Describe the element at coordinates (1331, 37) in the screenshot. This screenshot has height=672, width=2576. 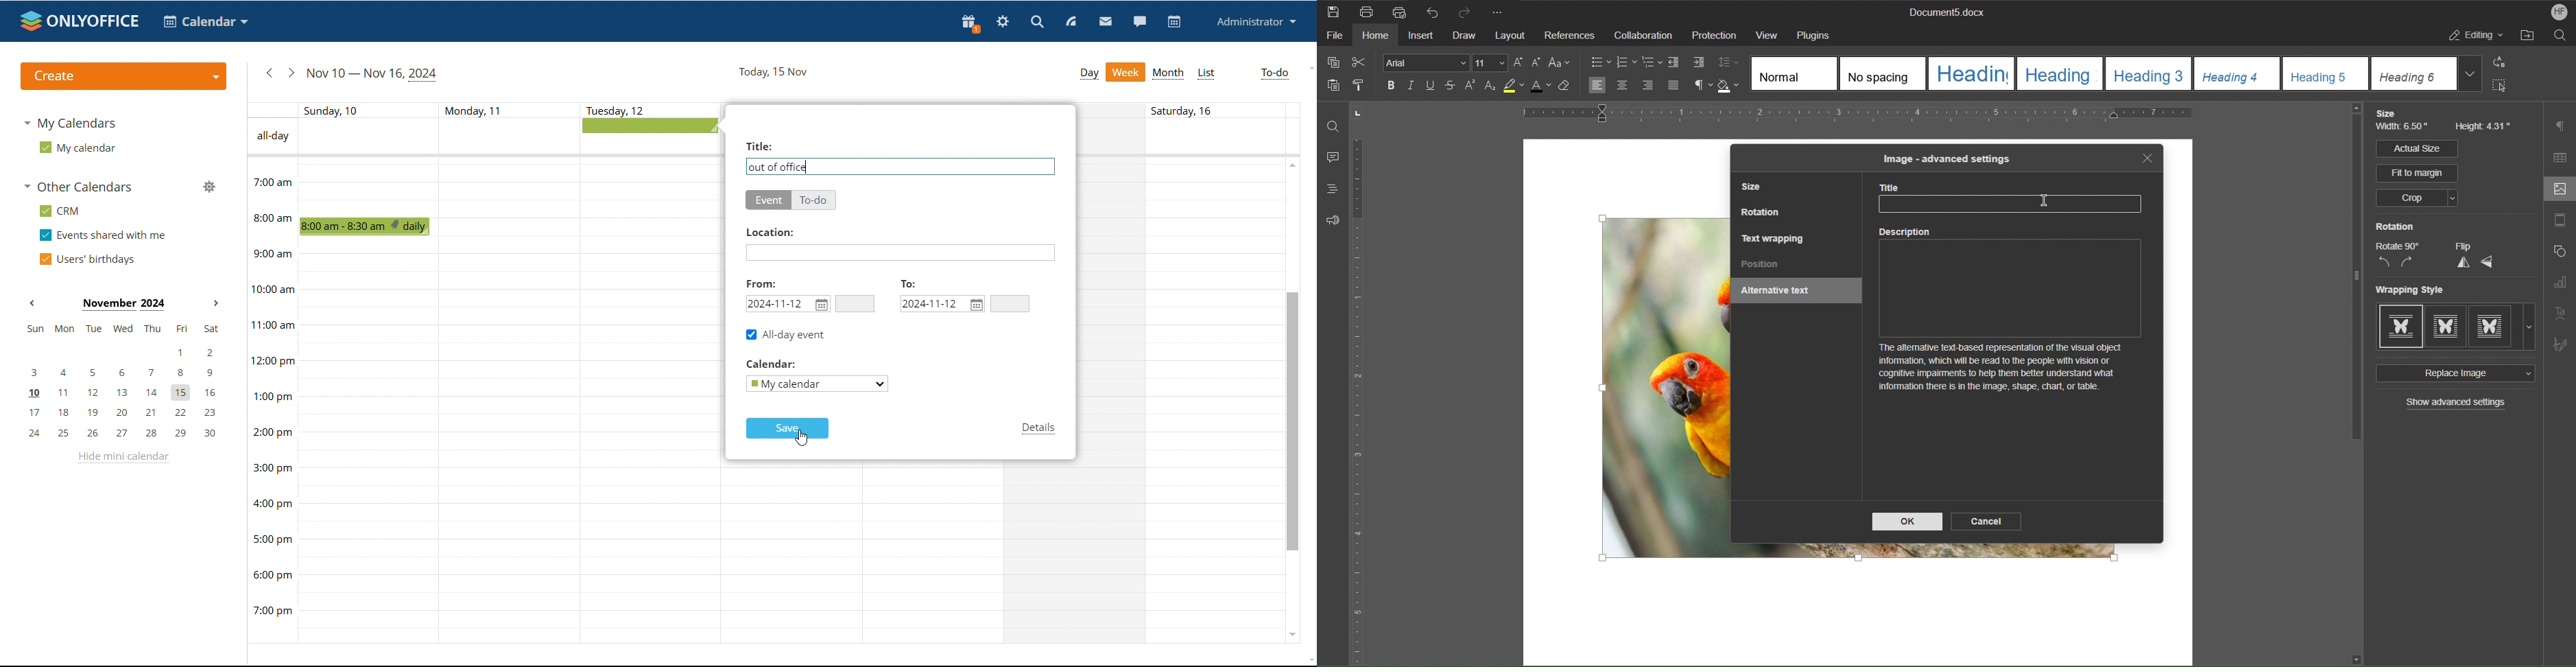
I see `File` at that location.